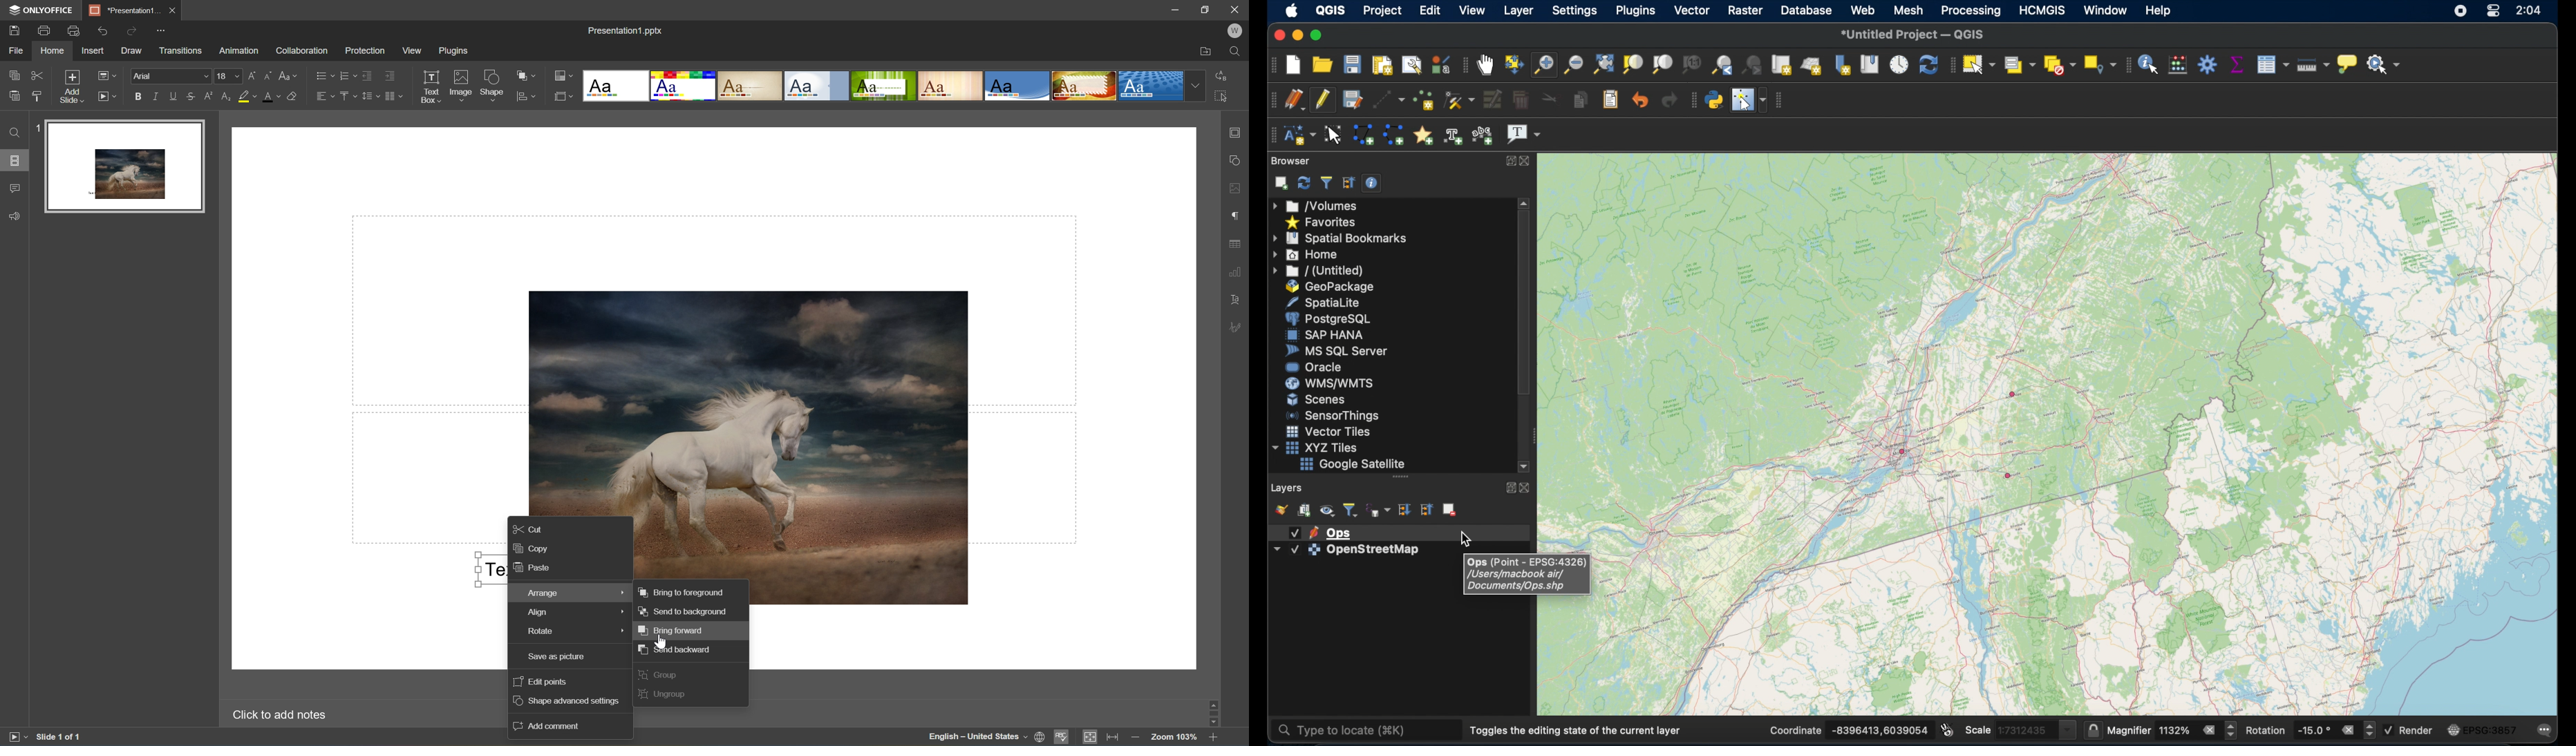  Describe the element at coordinates (751, 86) in the screenshot. I see `Classic` at that location.